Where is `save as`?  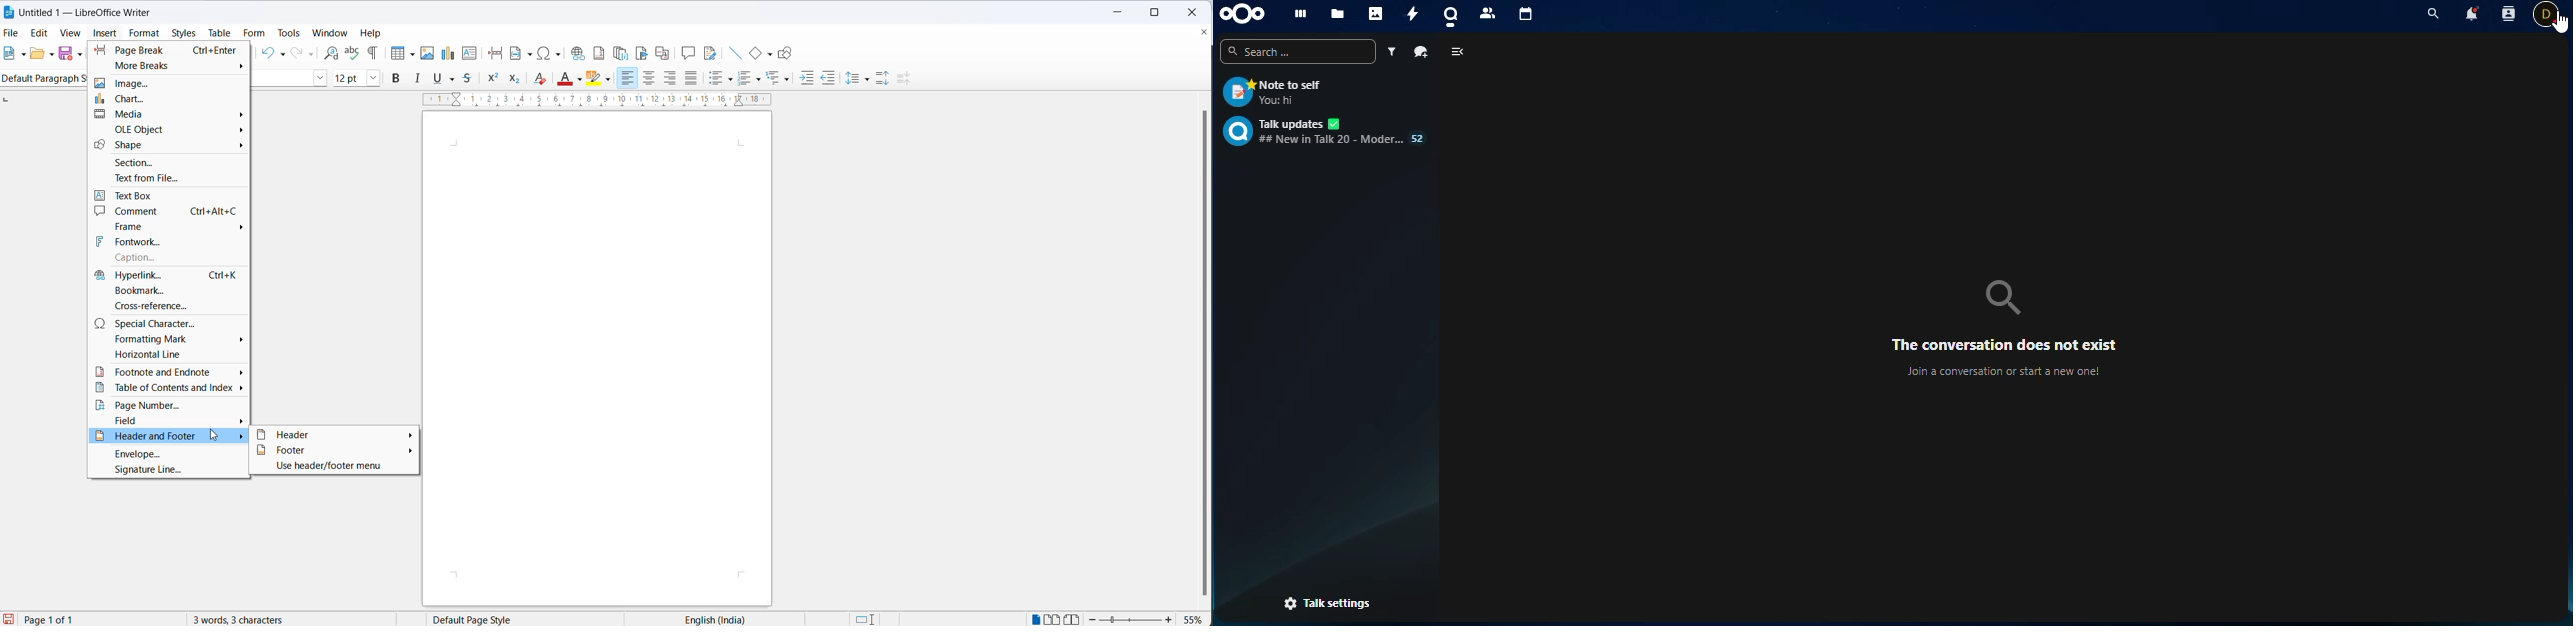
save as is located at coordinates (80, 54).